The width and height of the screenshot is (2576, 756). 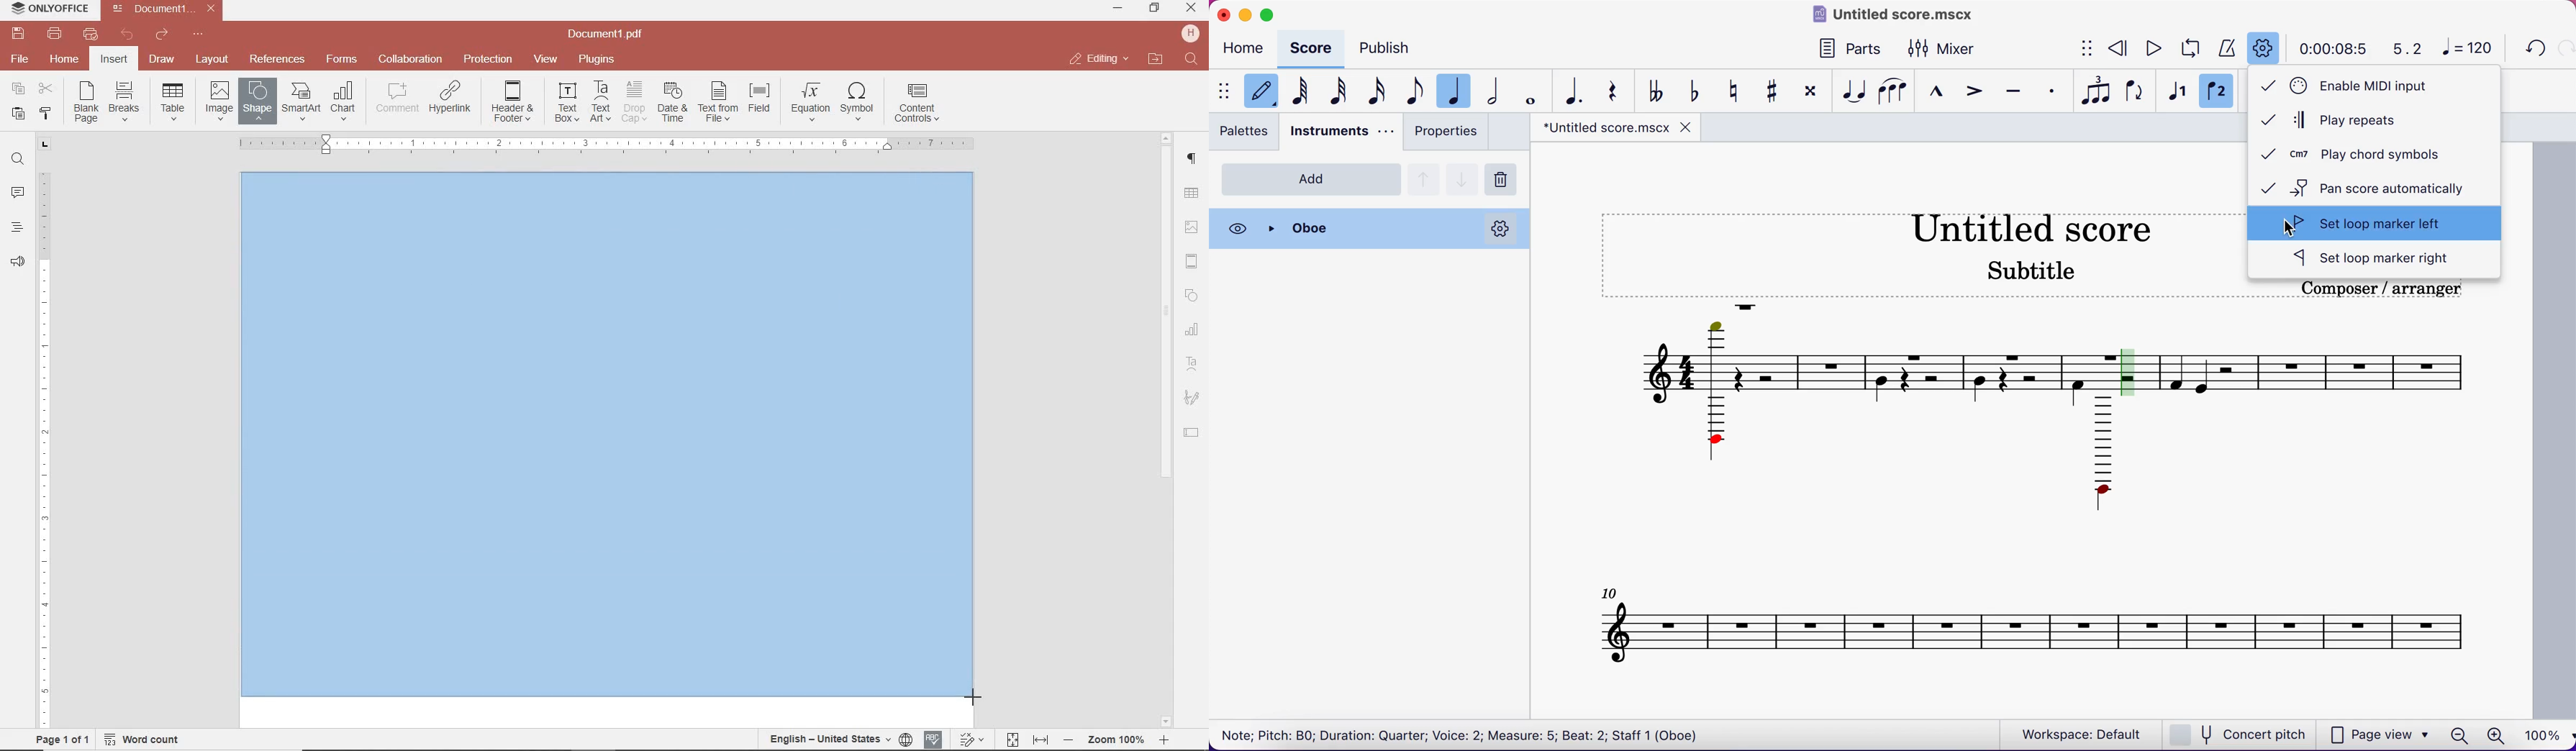 I want to click on 16th note, so click(x=1377, y=91).